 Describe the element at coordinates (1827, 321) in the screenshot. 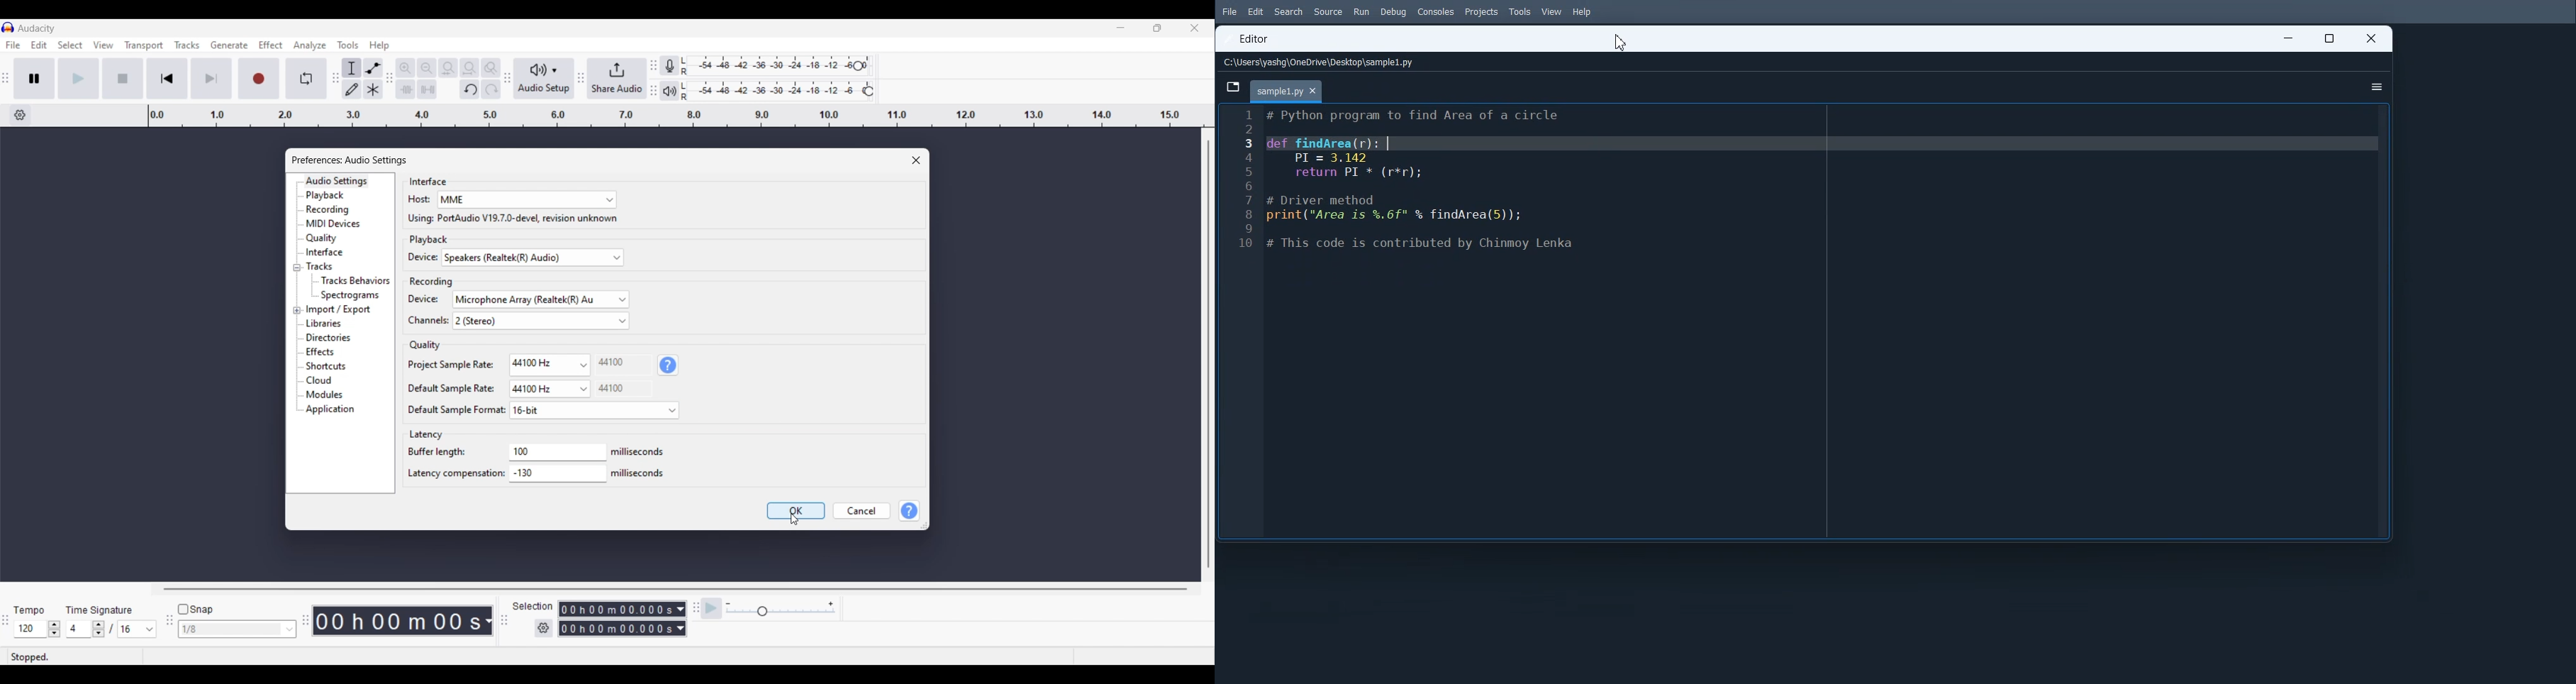

I see `# Function to find the area of a circle def findArea(r):     PI = 3.143     return PI * (r * r)  # Driver method radius = 5  # You can change the value of radius to test with different inputs print("Area is", findArea(radius))` at that location.